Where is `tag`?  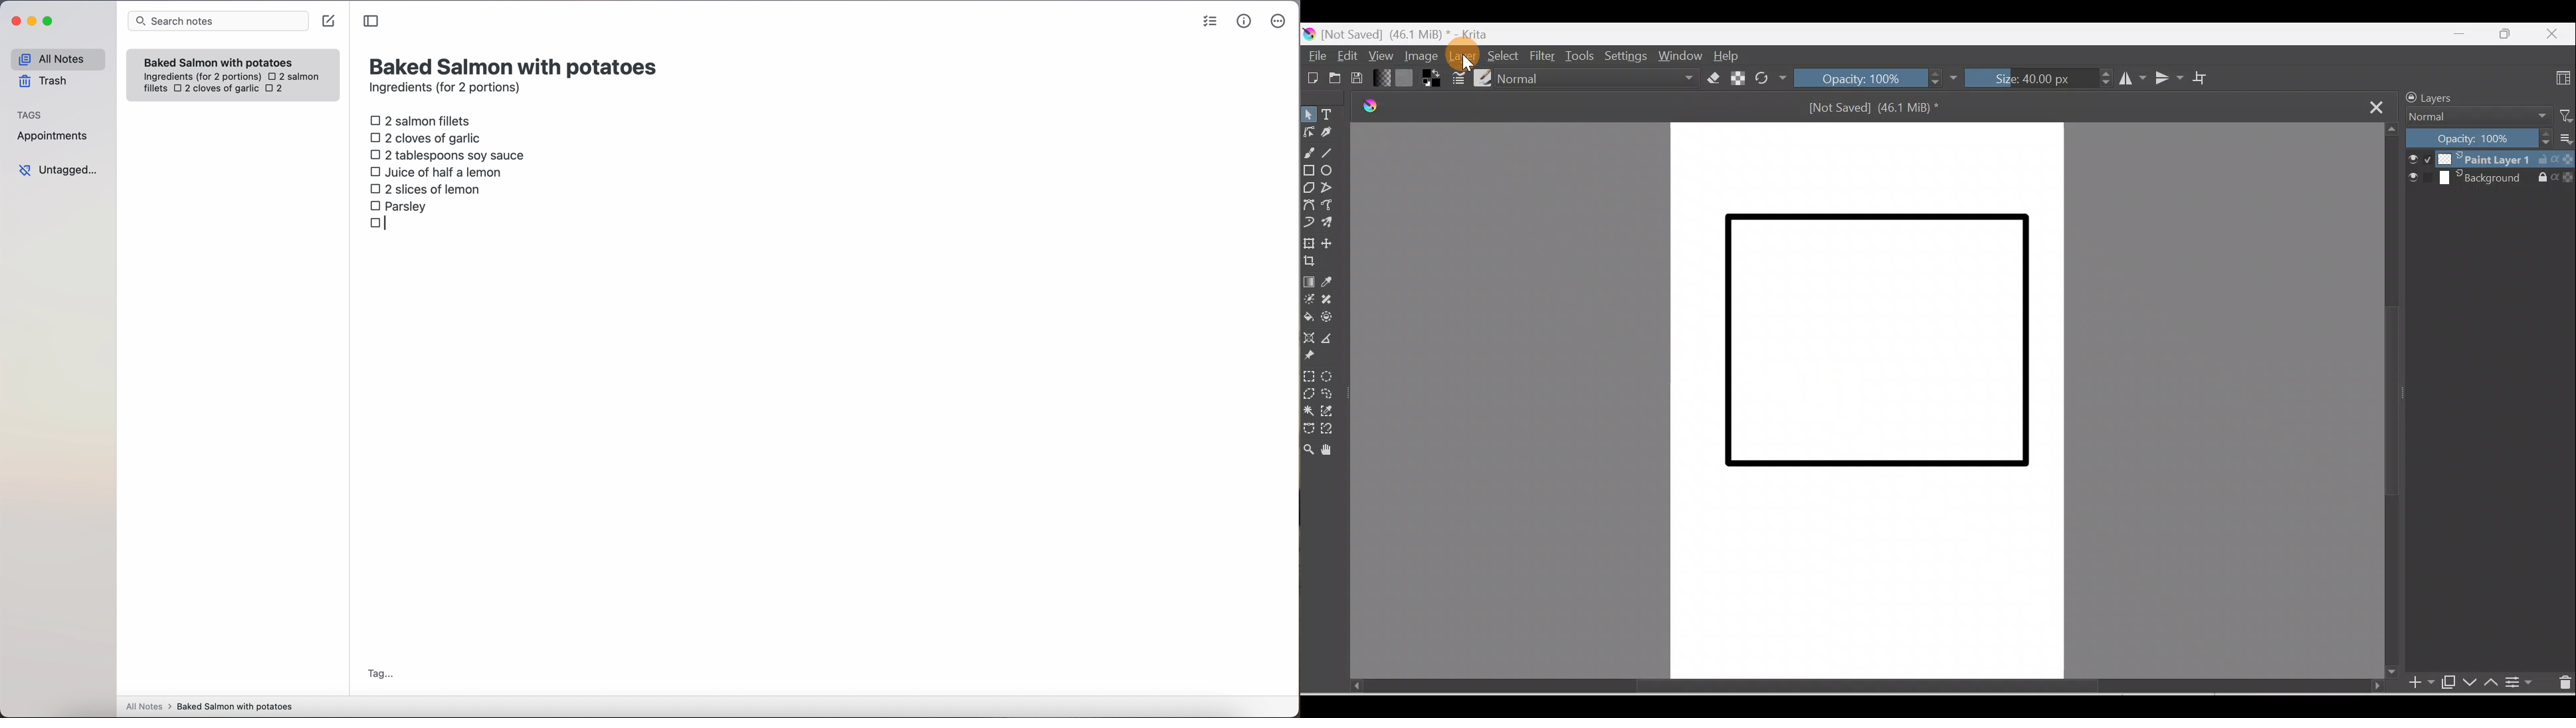 tag is located at coordinates (379, 675).